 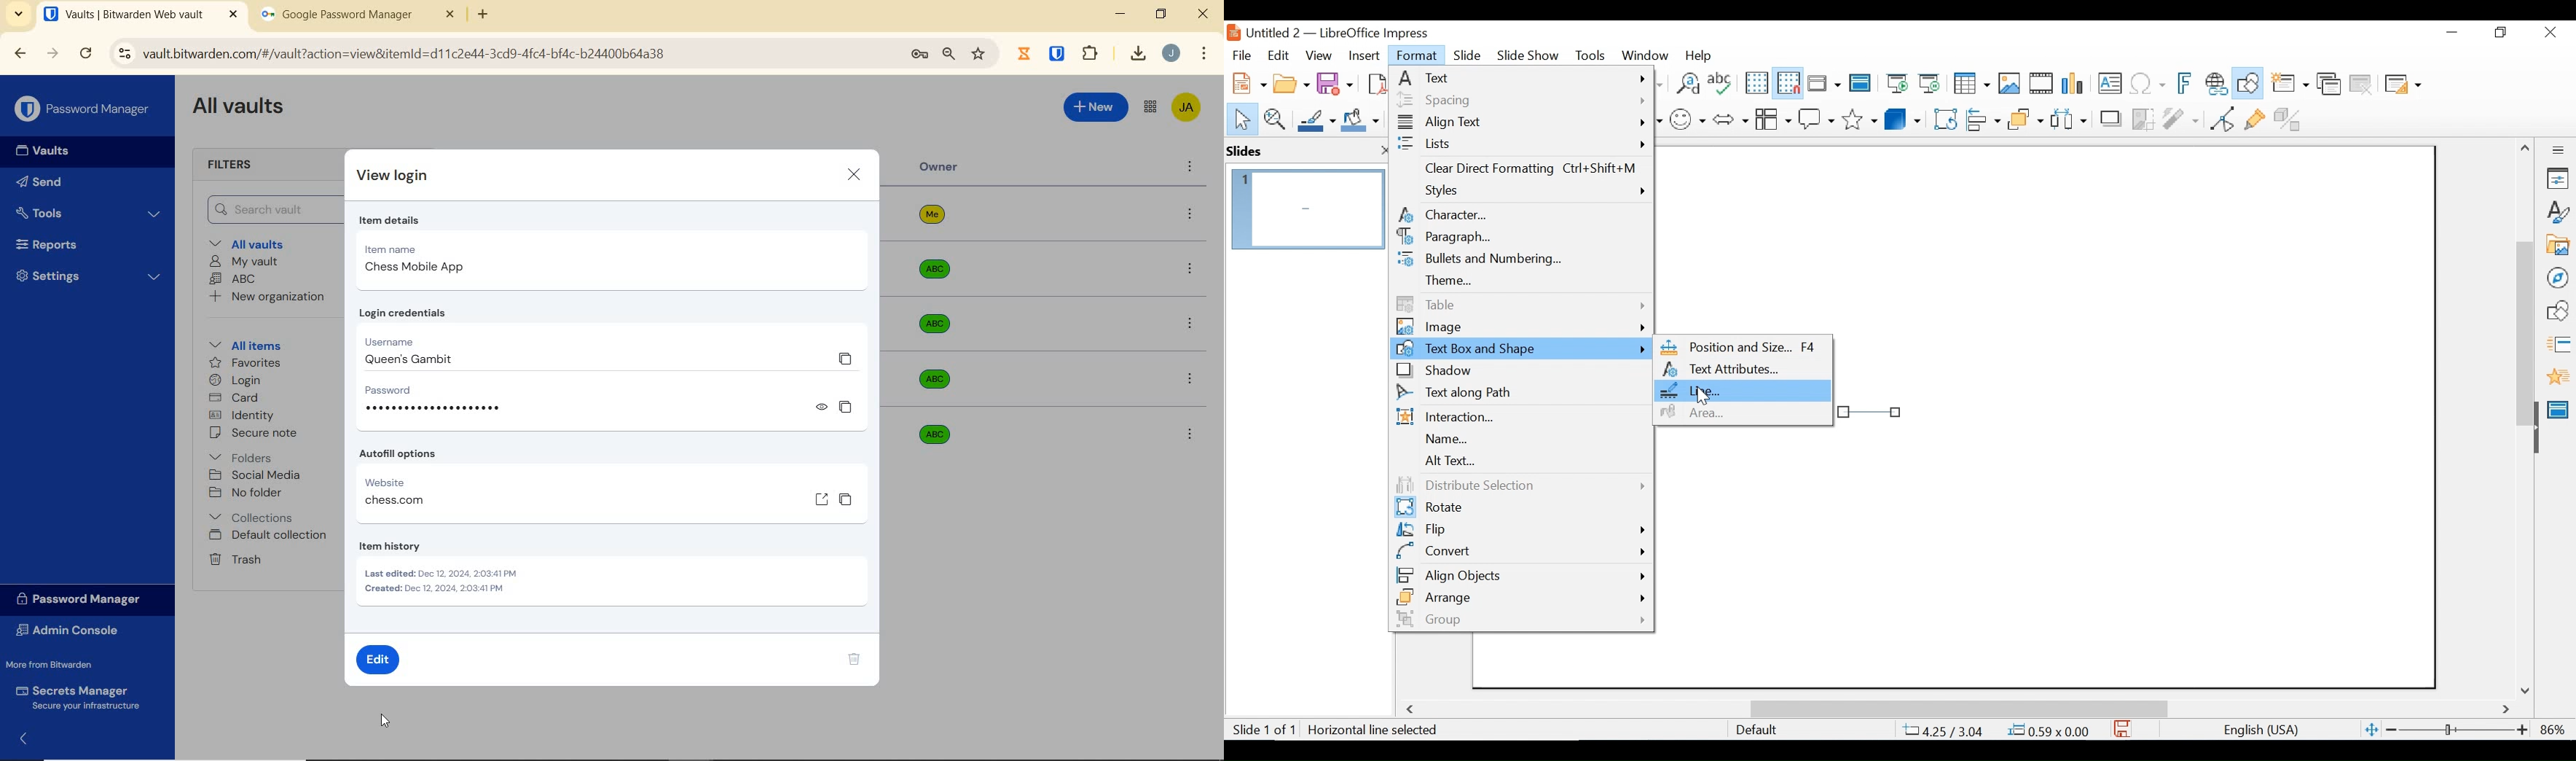 What do you see at coordinates (1418, 56) in the screenshot?
I see `Format` at bounding box center [1418, 56].